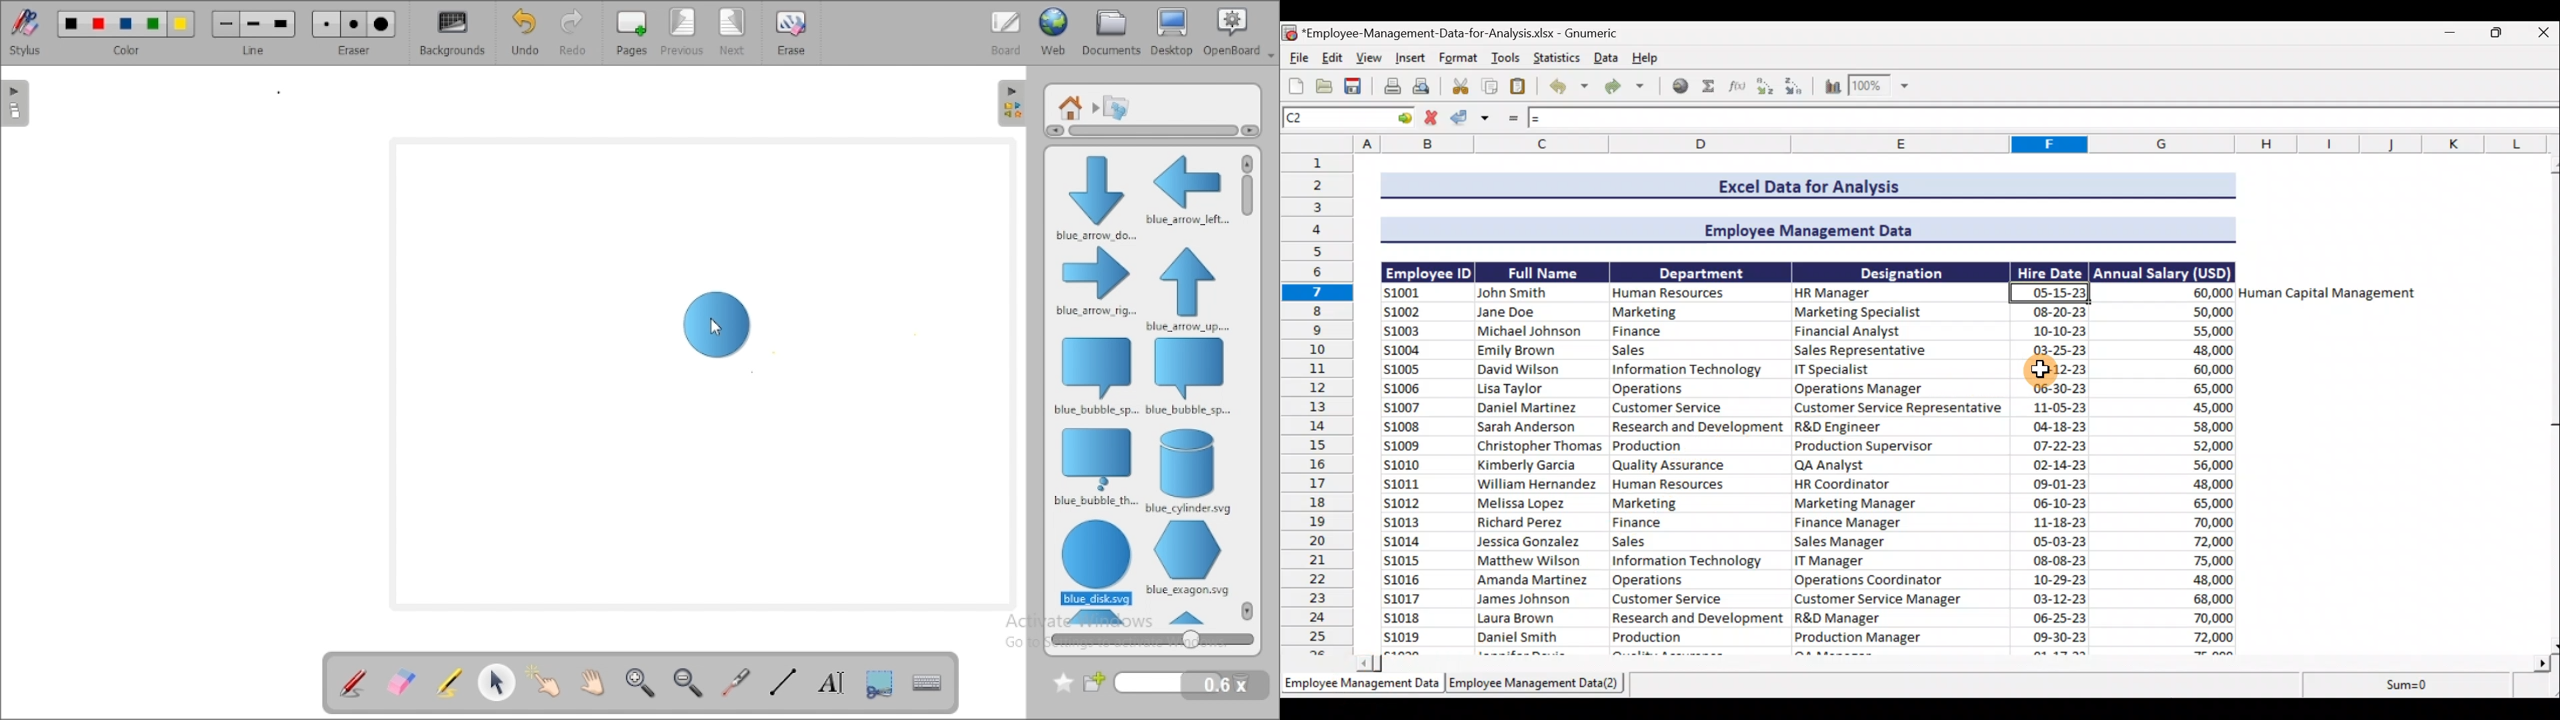  Describe the element at coordinates (1682, 85) in the screenshot. I see `Insert hyperlink` at that location.